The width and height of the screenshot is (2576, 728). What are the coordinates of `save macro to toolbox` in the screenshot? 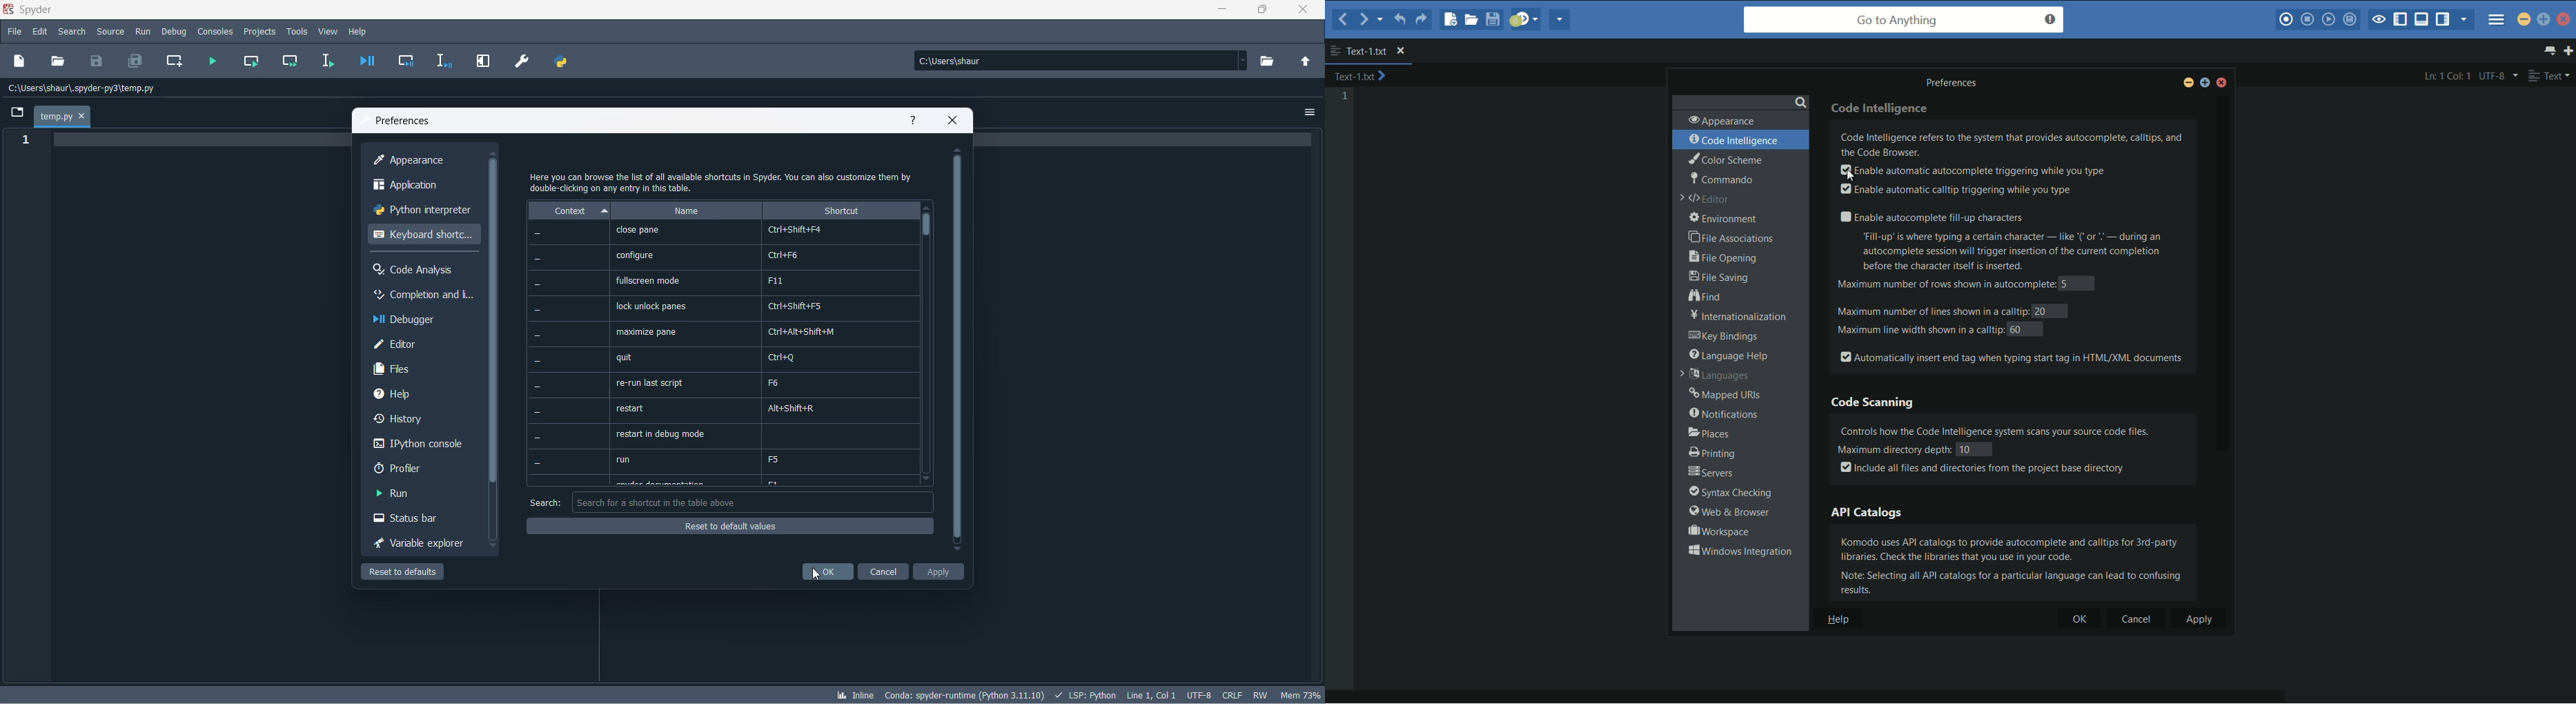 It's located at (2349, 19).